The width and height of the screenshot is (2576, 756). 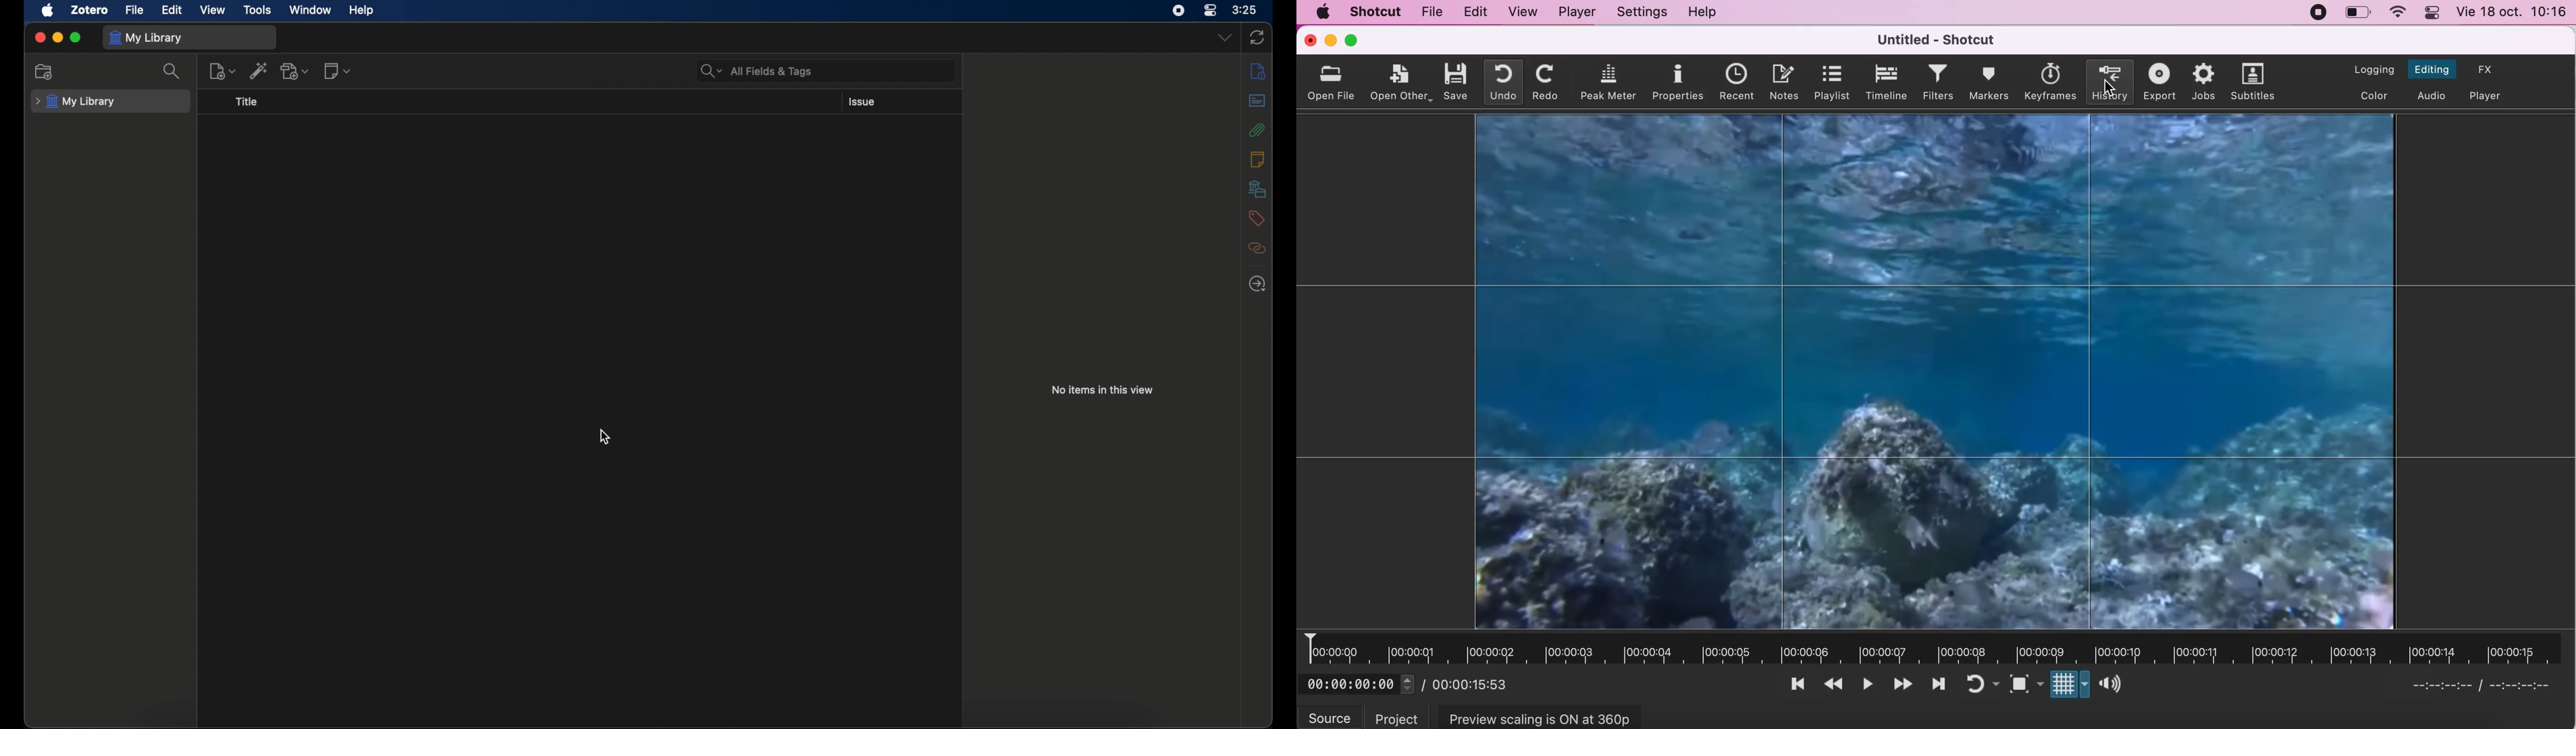 What do you see at coordinates (2361, 15) in the screenshot?
I see `battery` at bounding box center [2361, 15].